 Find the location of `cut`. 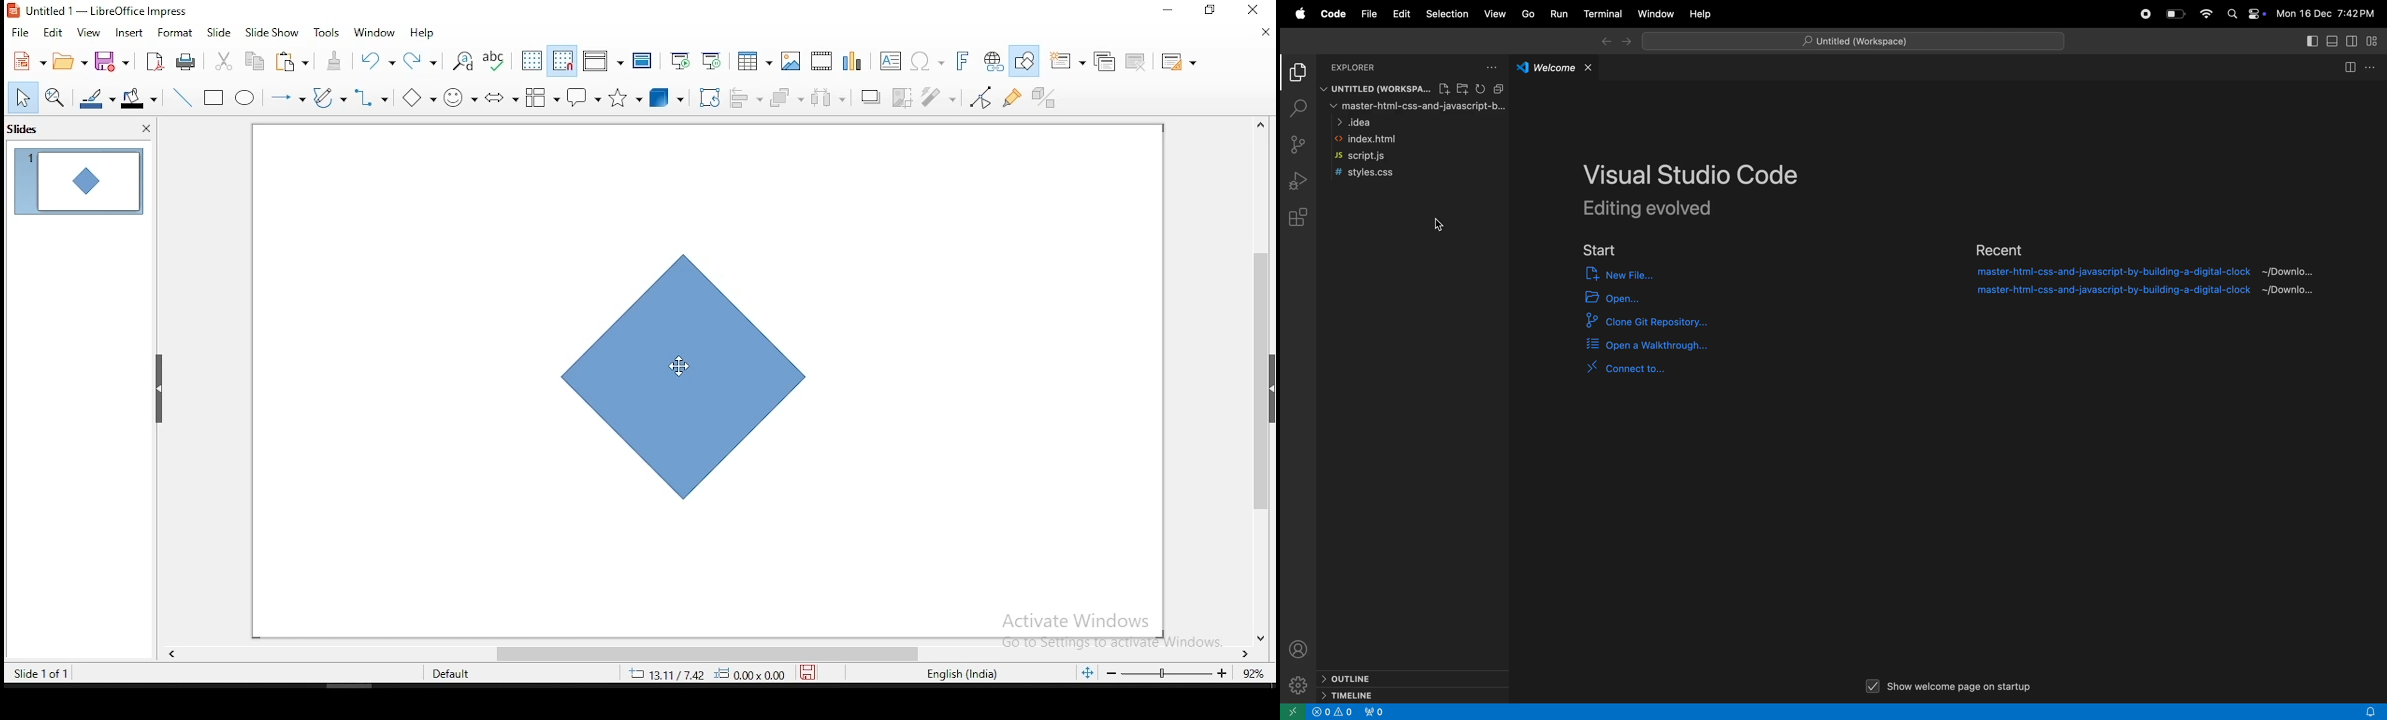

cut is located at coordinates (224, 63).